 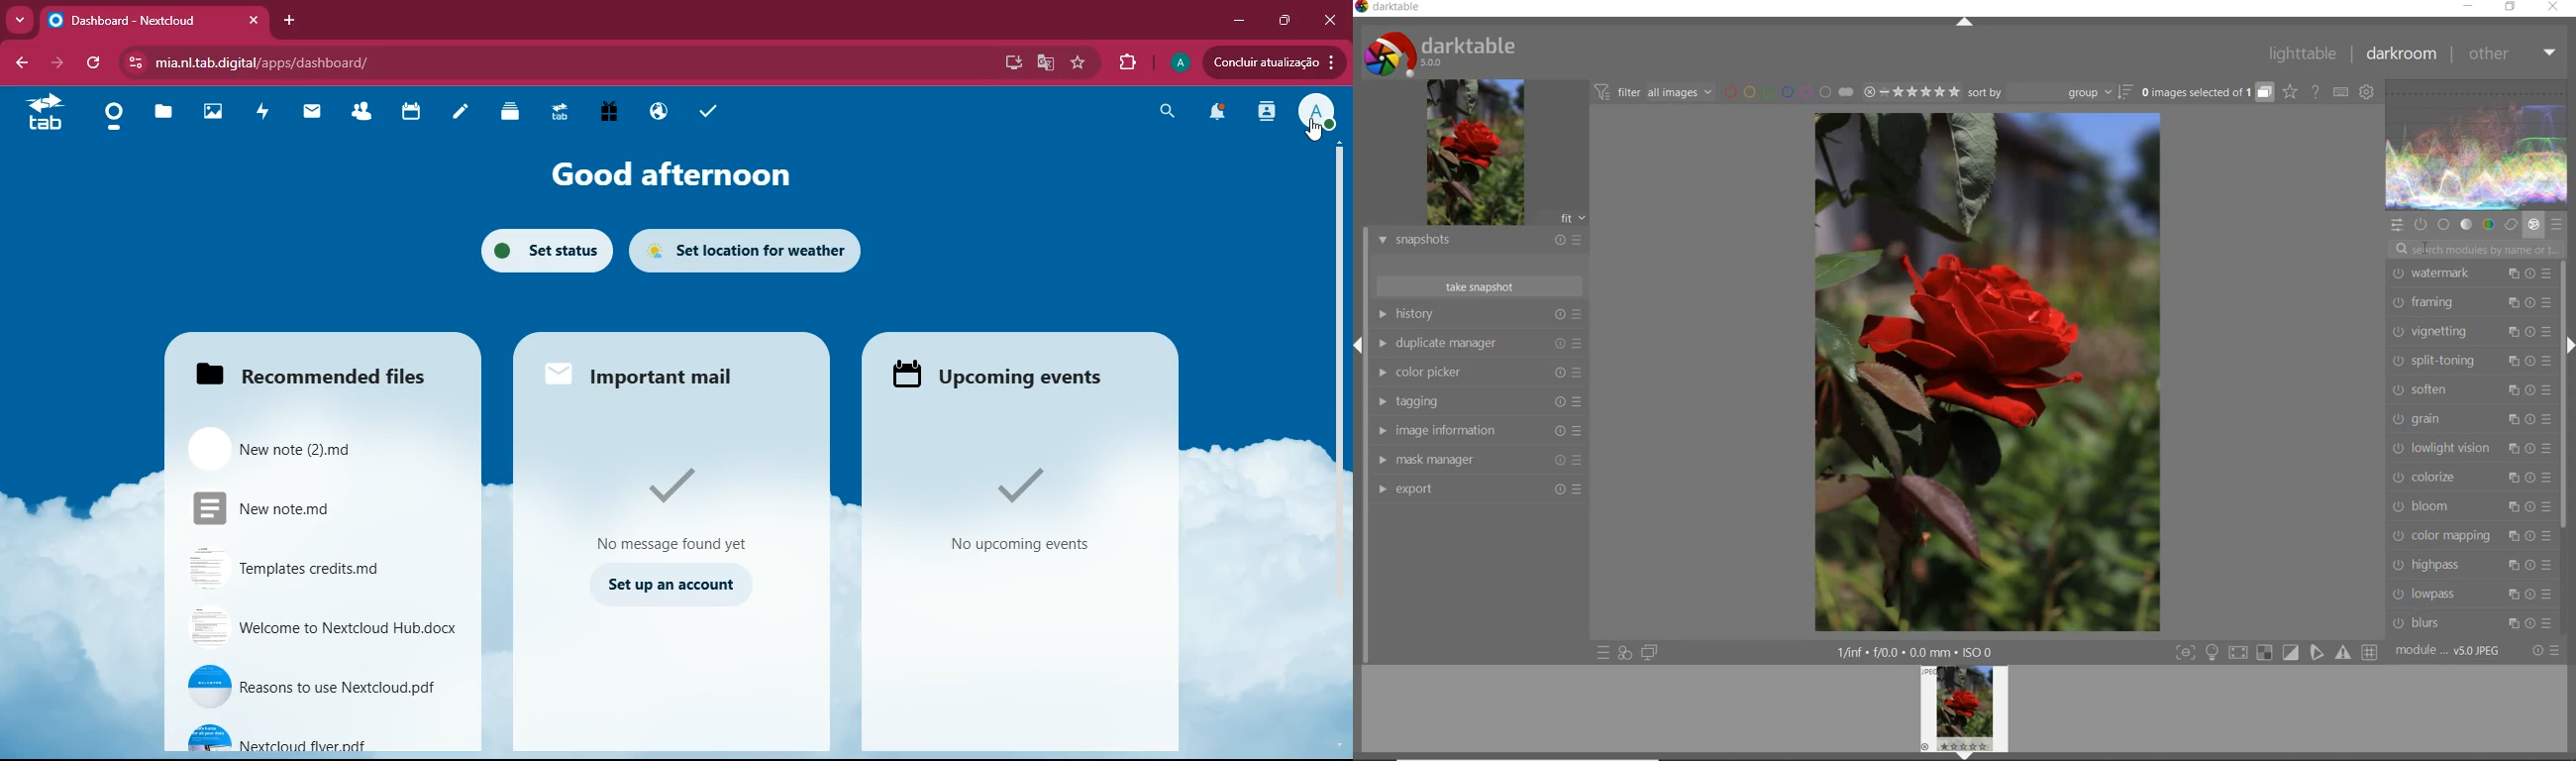 I want to click on activity, so click(x=1267, y=113).